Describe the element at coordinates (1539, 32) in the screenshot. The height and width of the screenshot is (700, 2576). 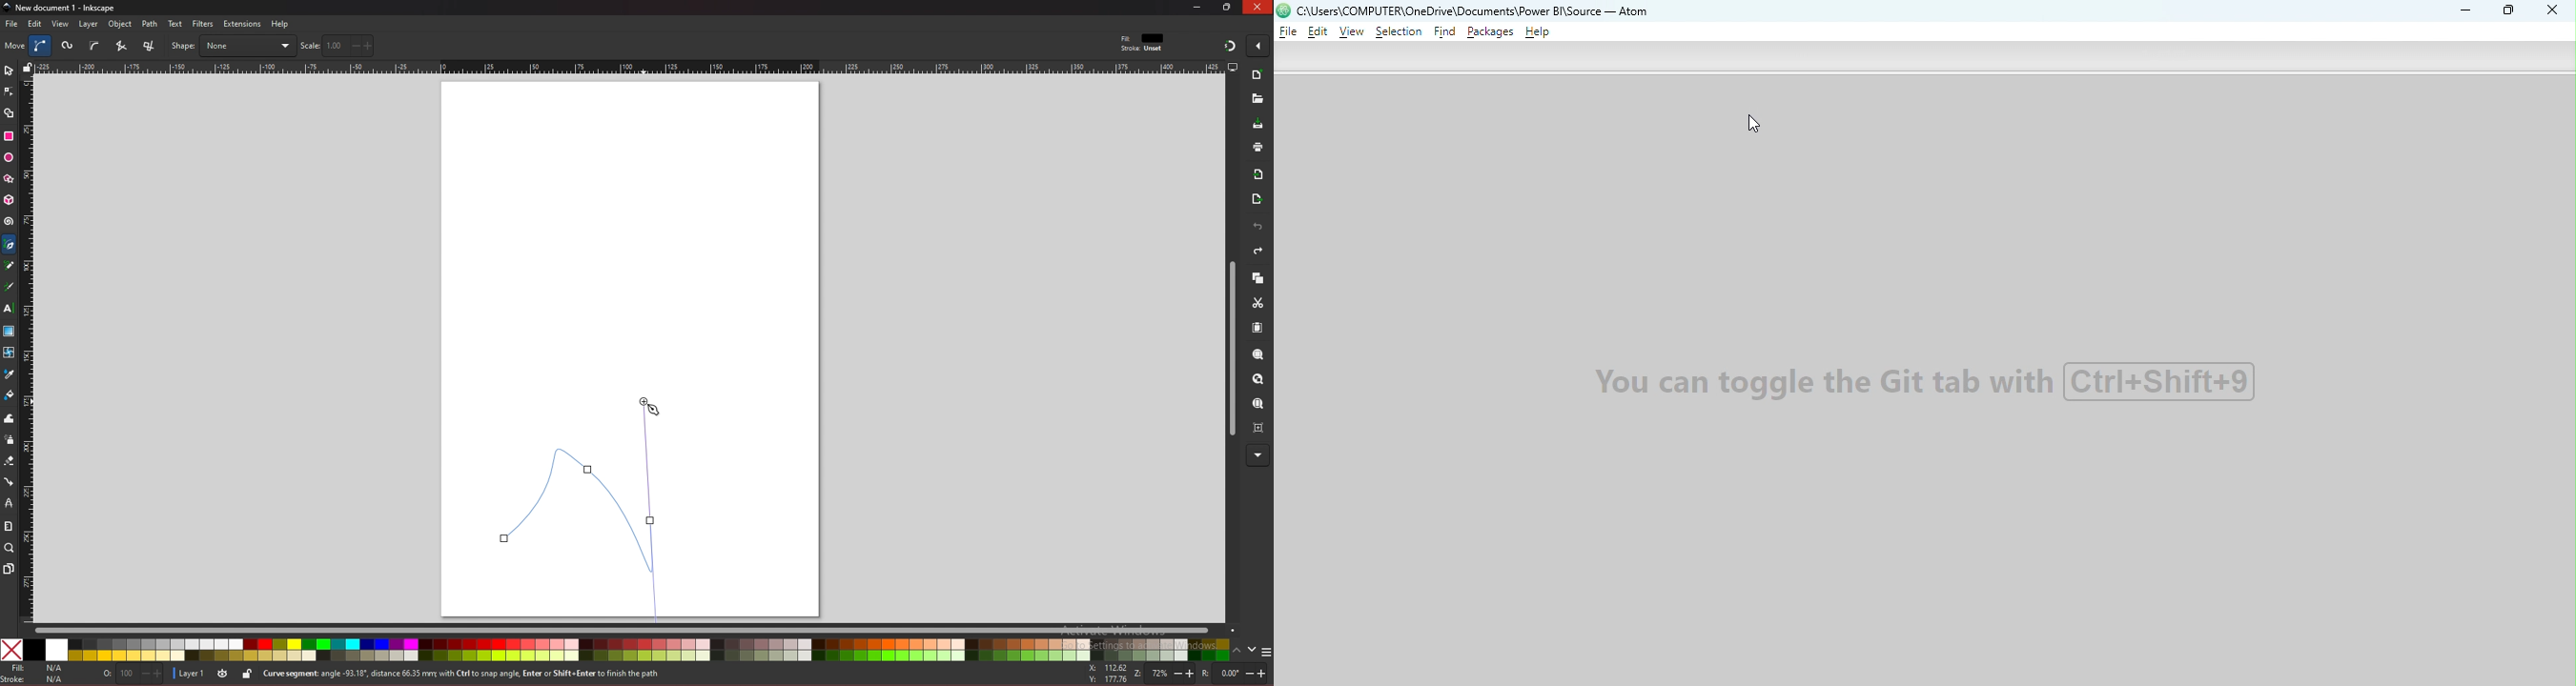
I see `Help` at that location.